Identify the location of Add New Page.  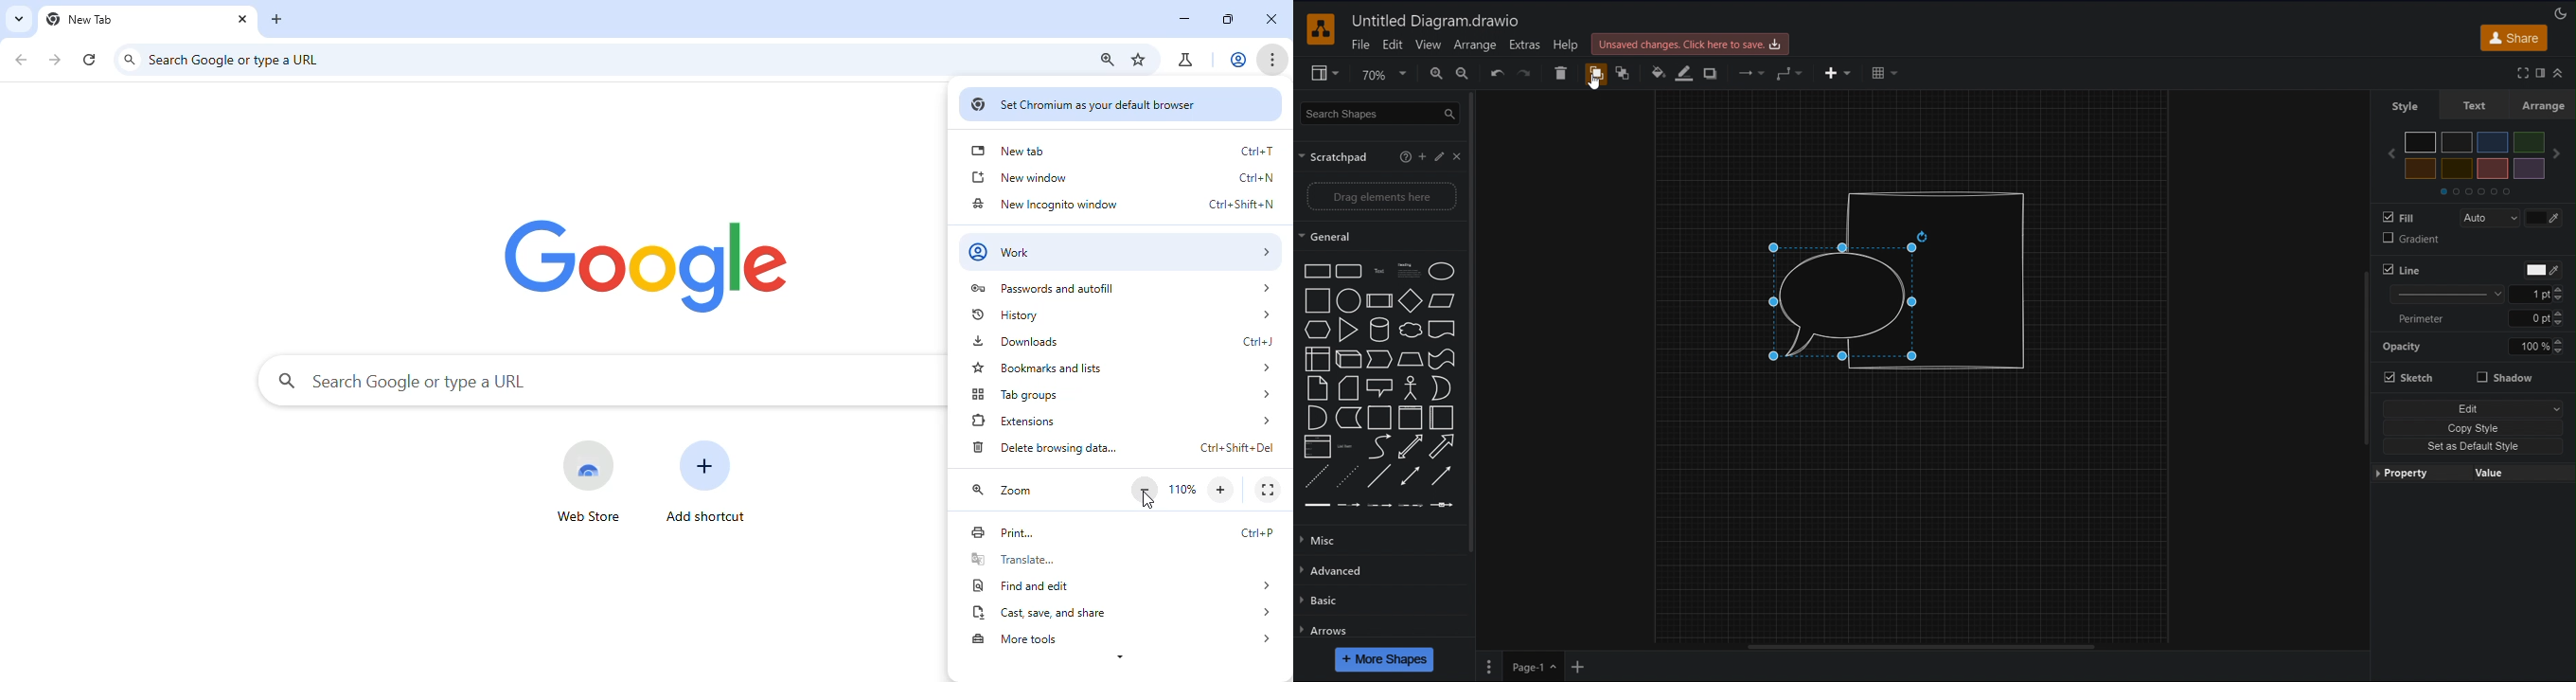
(1578, 667).